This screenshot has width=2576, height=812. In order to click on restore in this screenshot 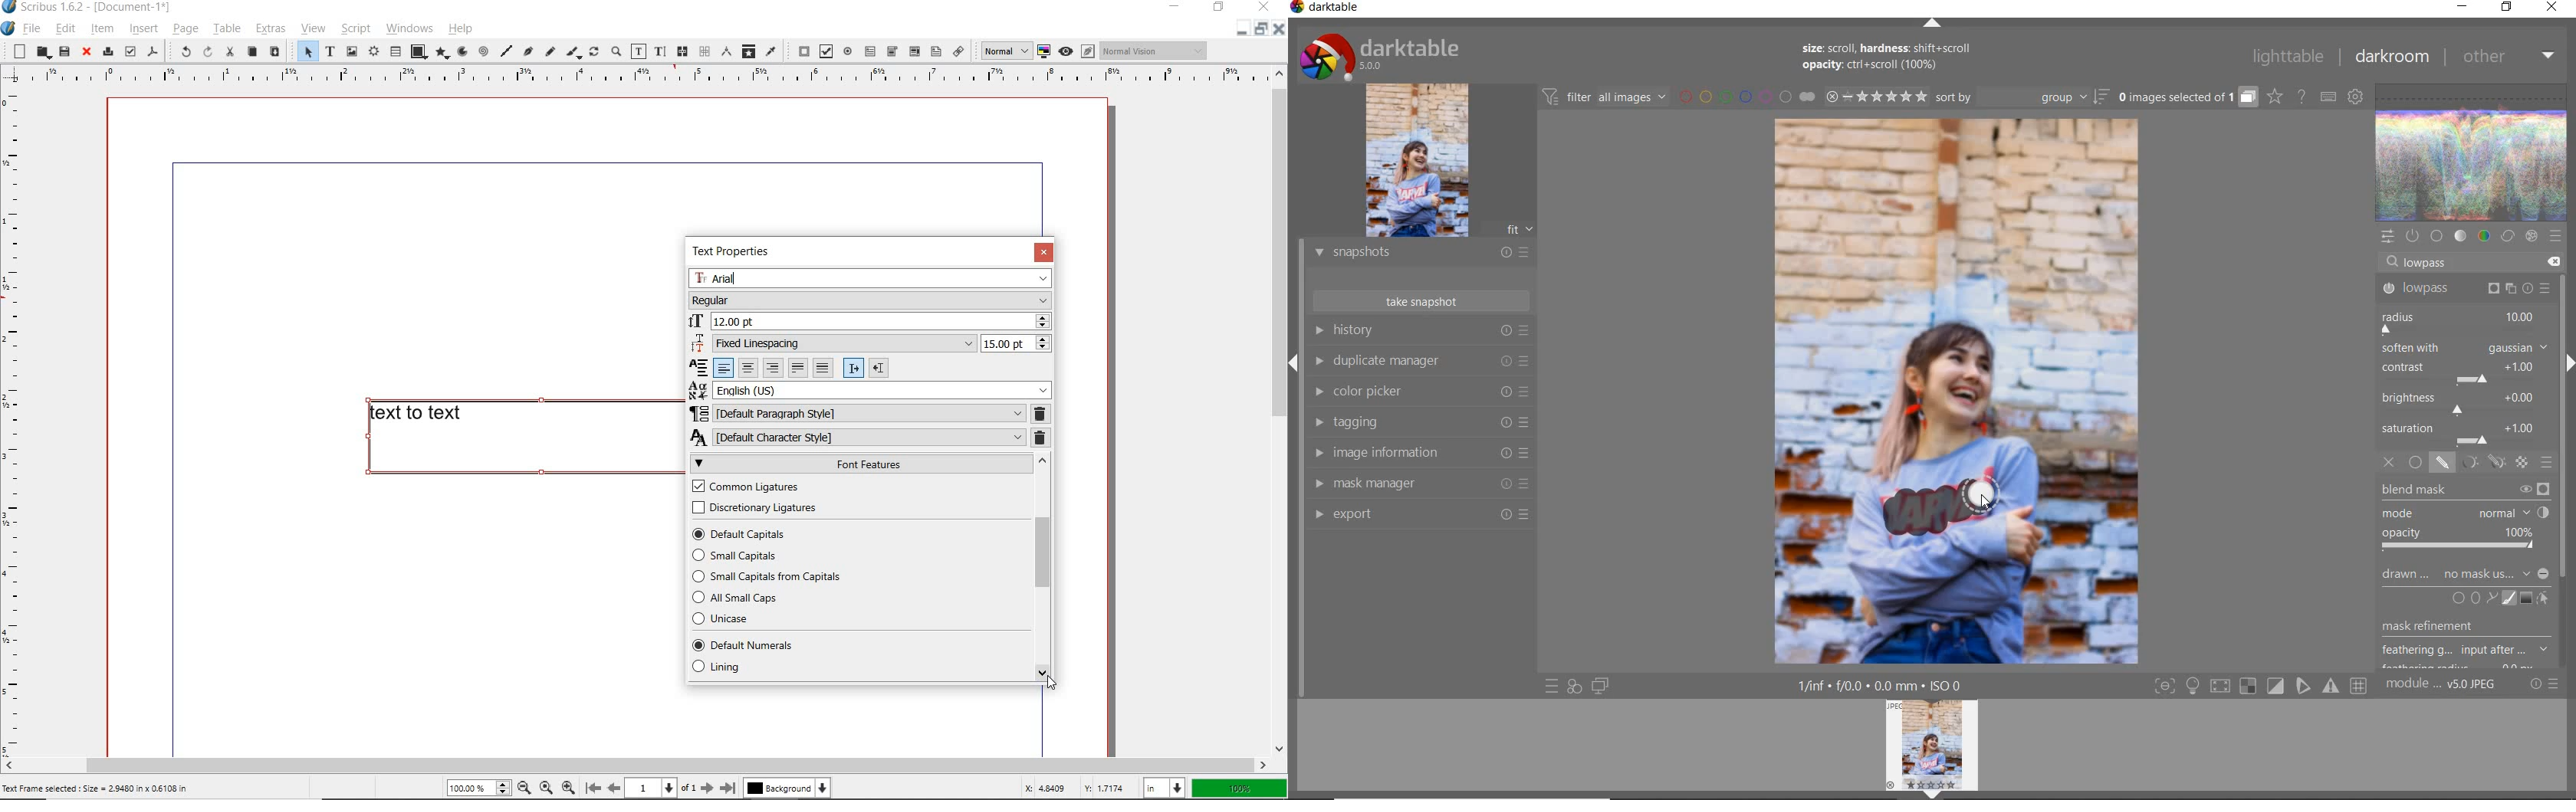, I will do `click(2507, 8)`.